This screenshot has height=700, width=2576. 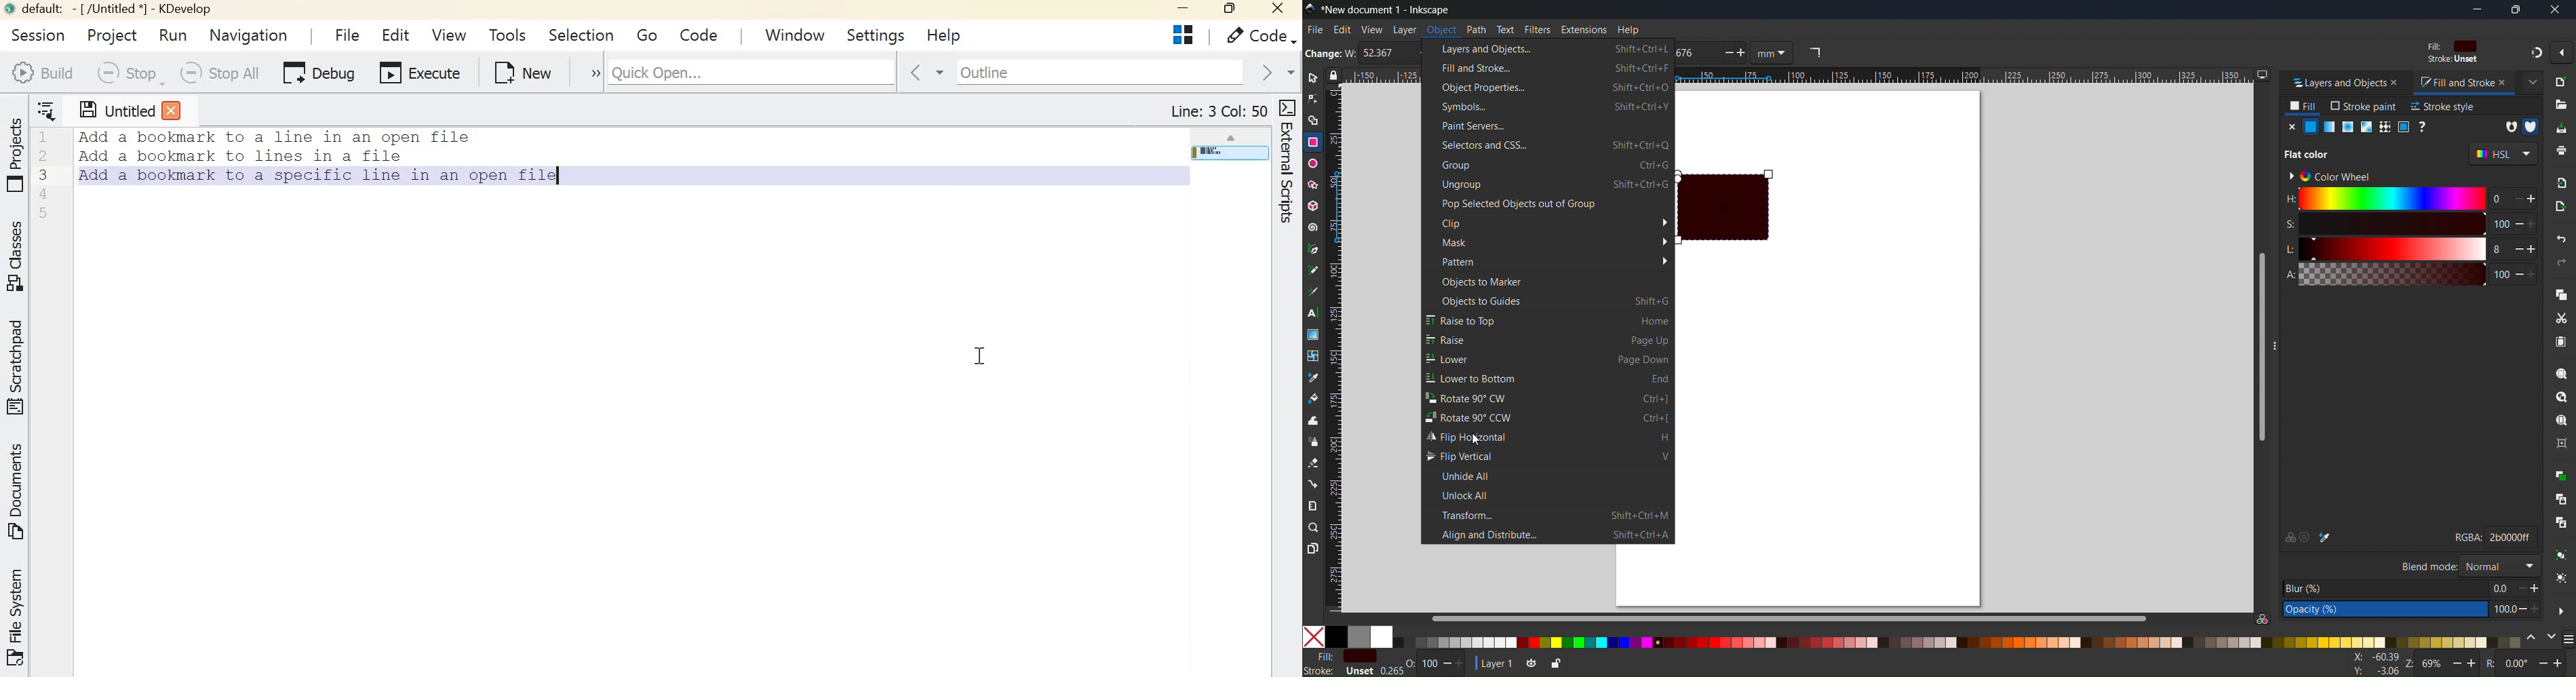 I want to click on Zoom drawing, so click(x=2561, y=398).